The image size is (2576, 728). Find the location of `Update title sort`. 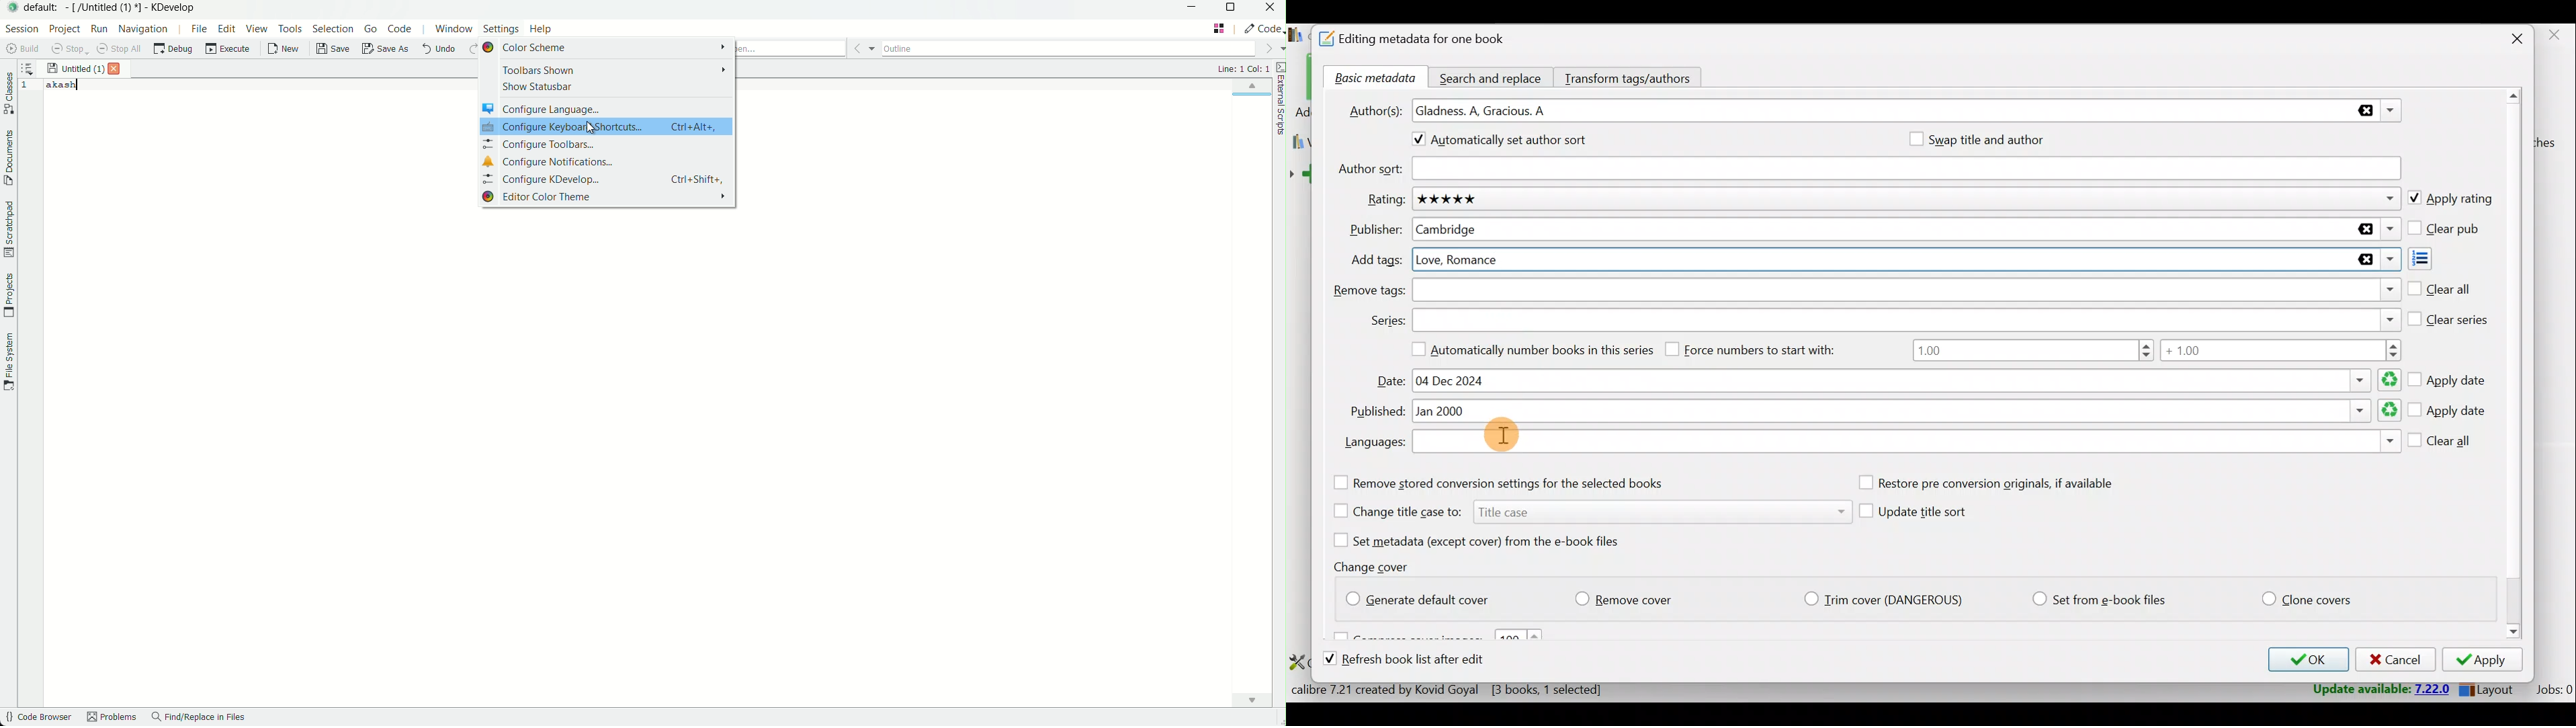

Update title sort is located at coordinates (1926, 514).